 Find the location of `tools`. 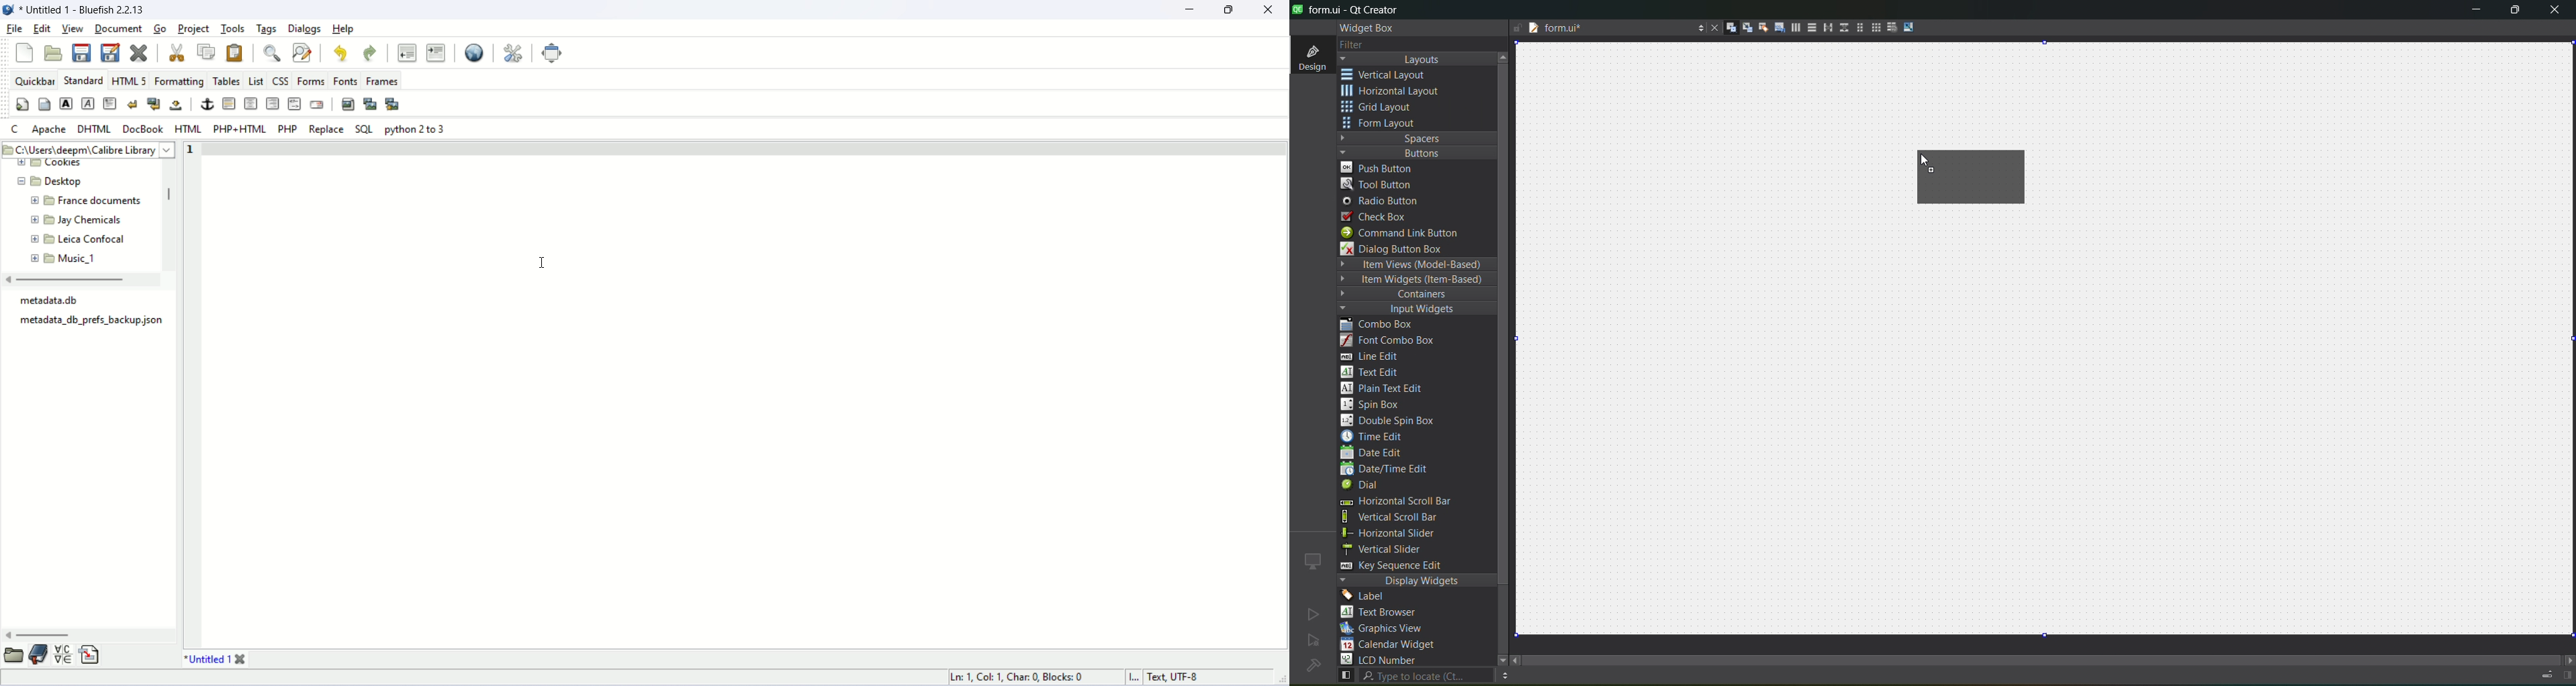

tools is located at coordinates (234, 29).